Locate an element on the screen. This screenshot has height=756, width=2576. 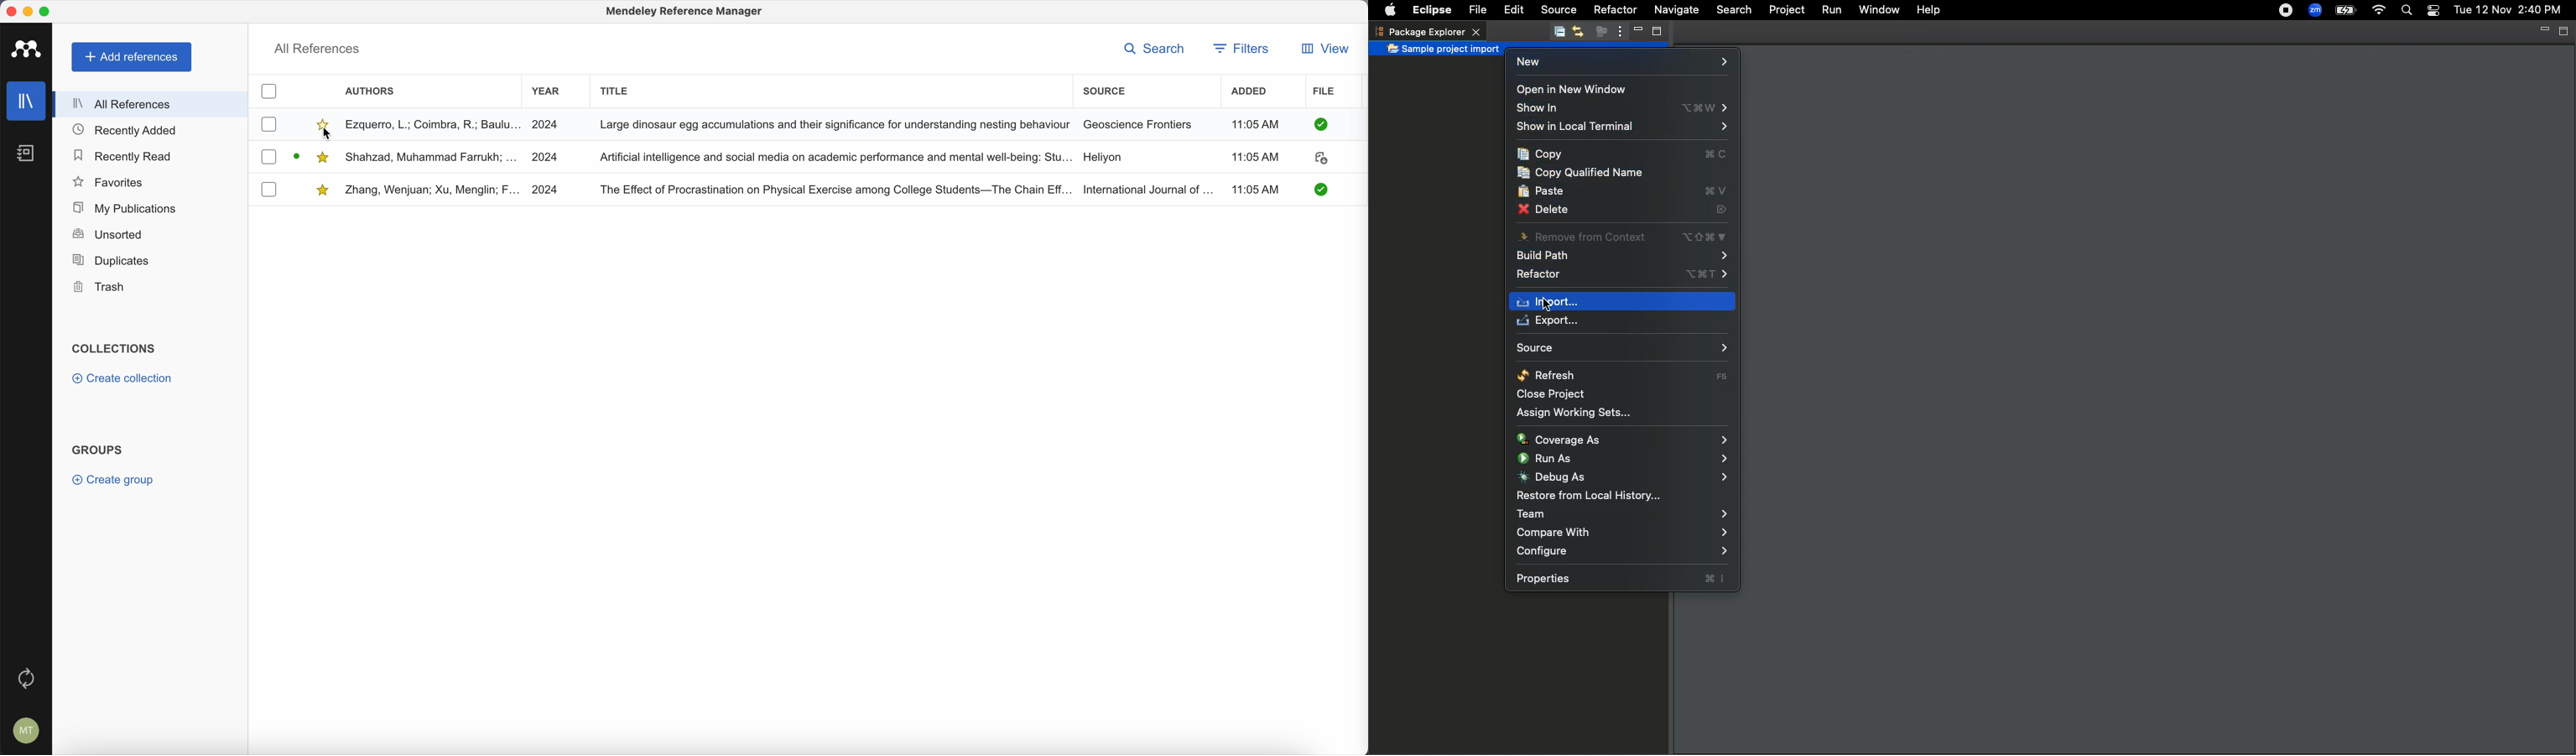
all references is located at coordinates (151, 103).